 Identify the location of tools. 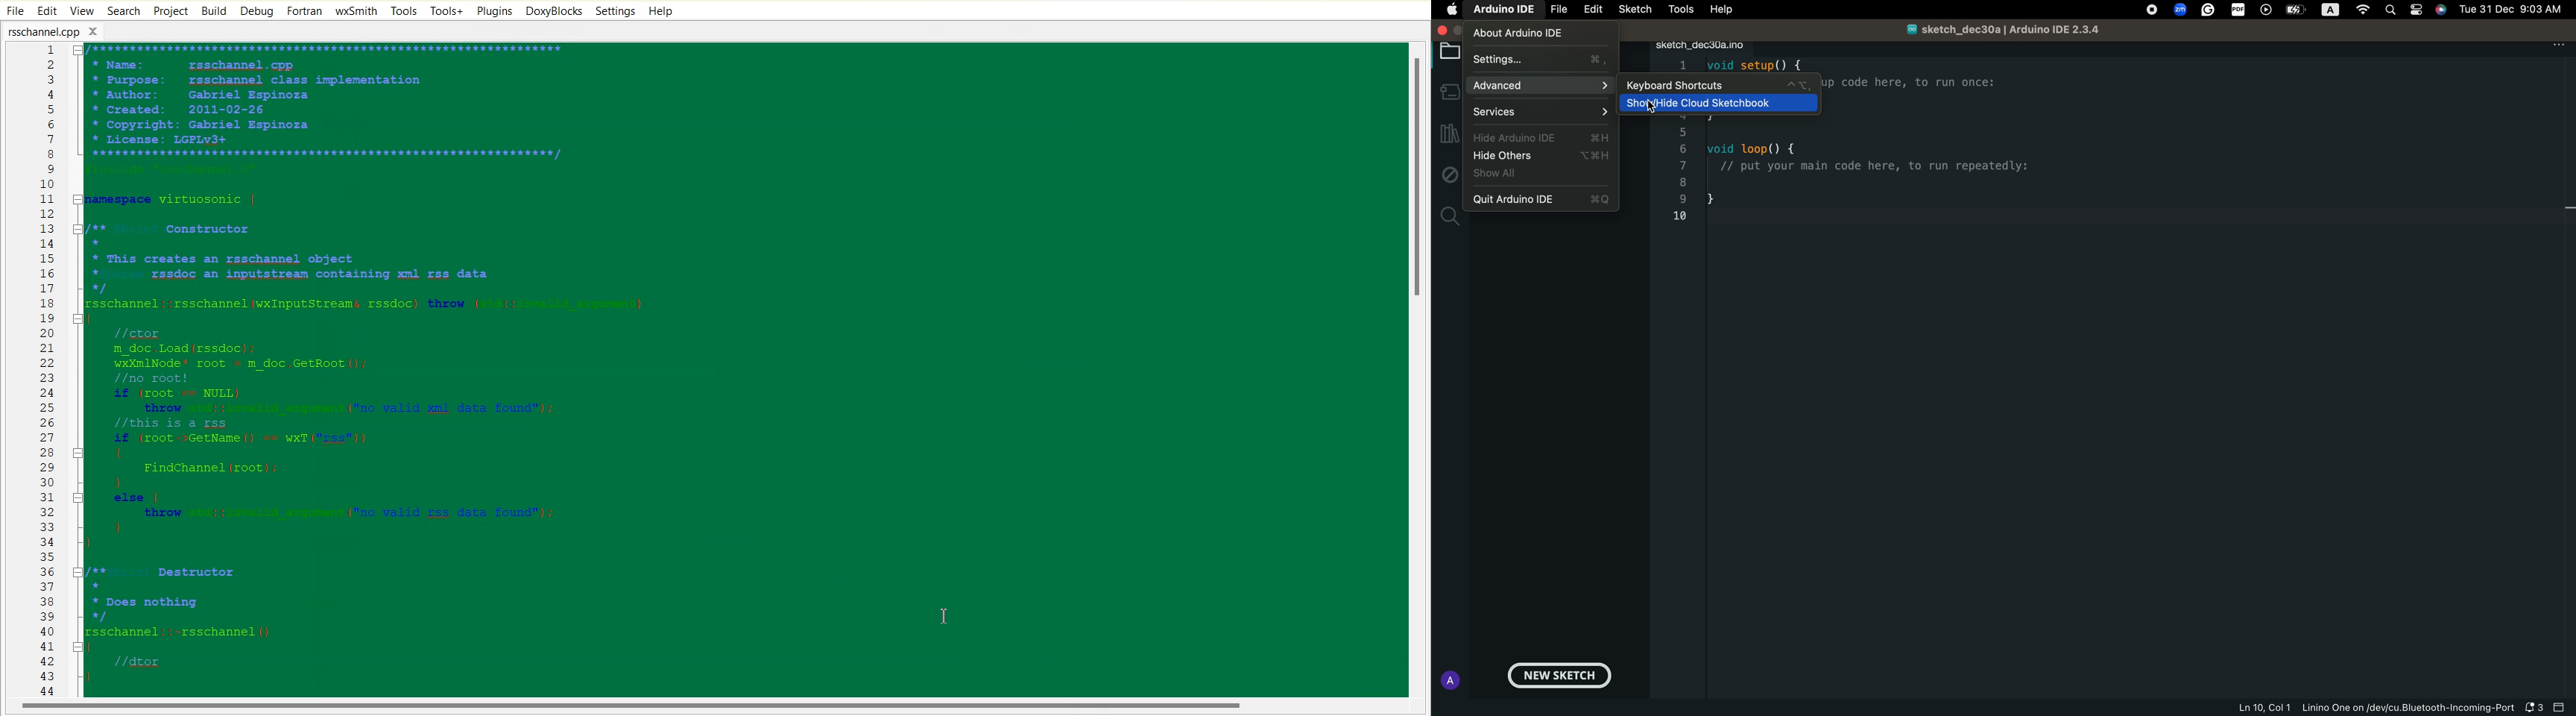
(1678, 9).